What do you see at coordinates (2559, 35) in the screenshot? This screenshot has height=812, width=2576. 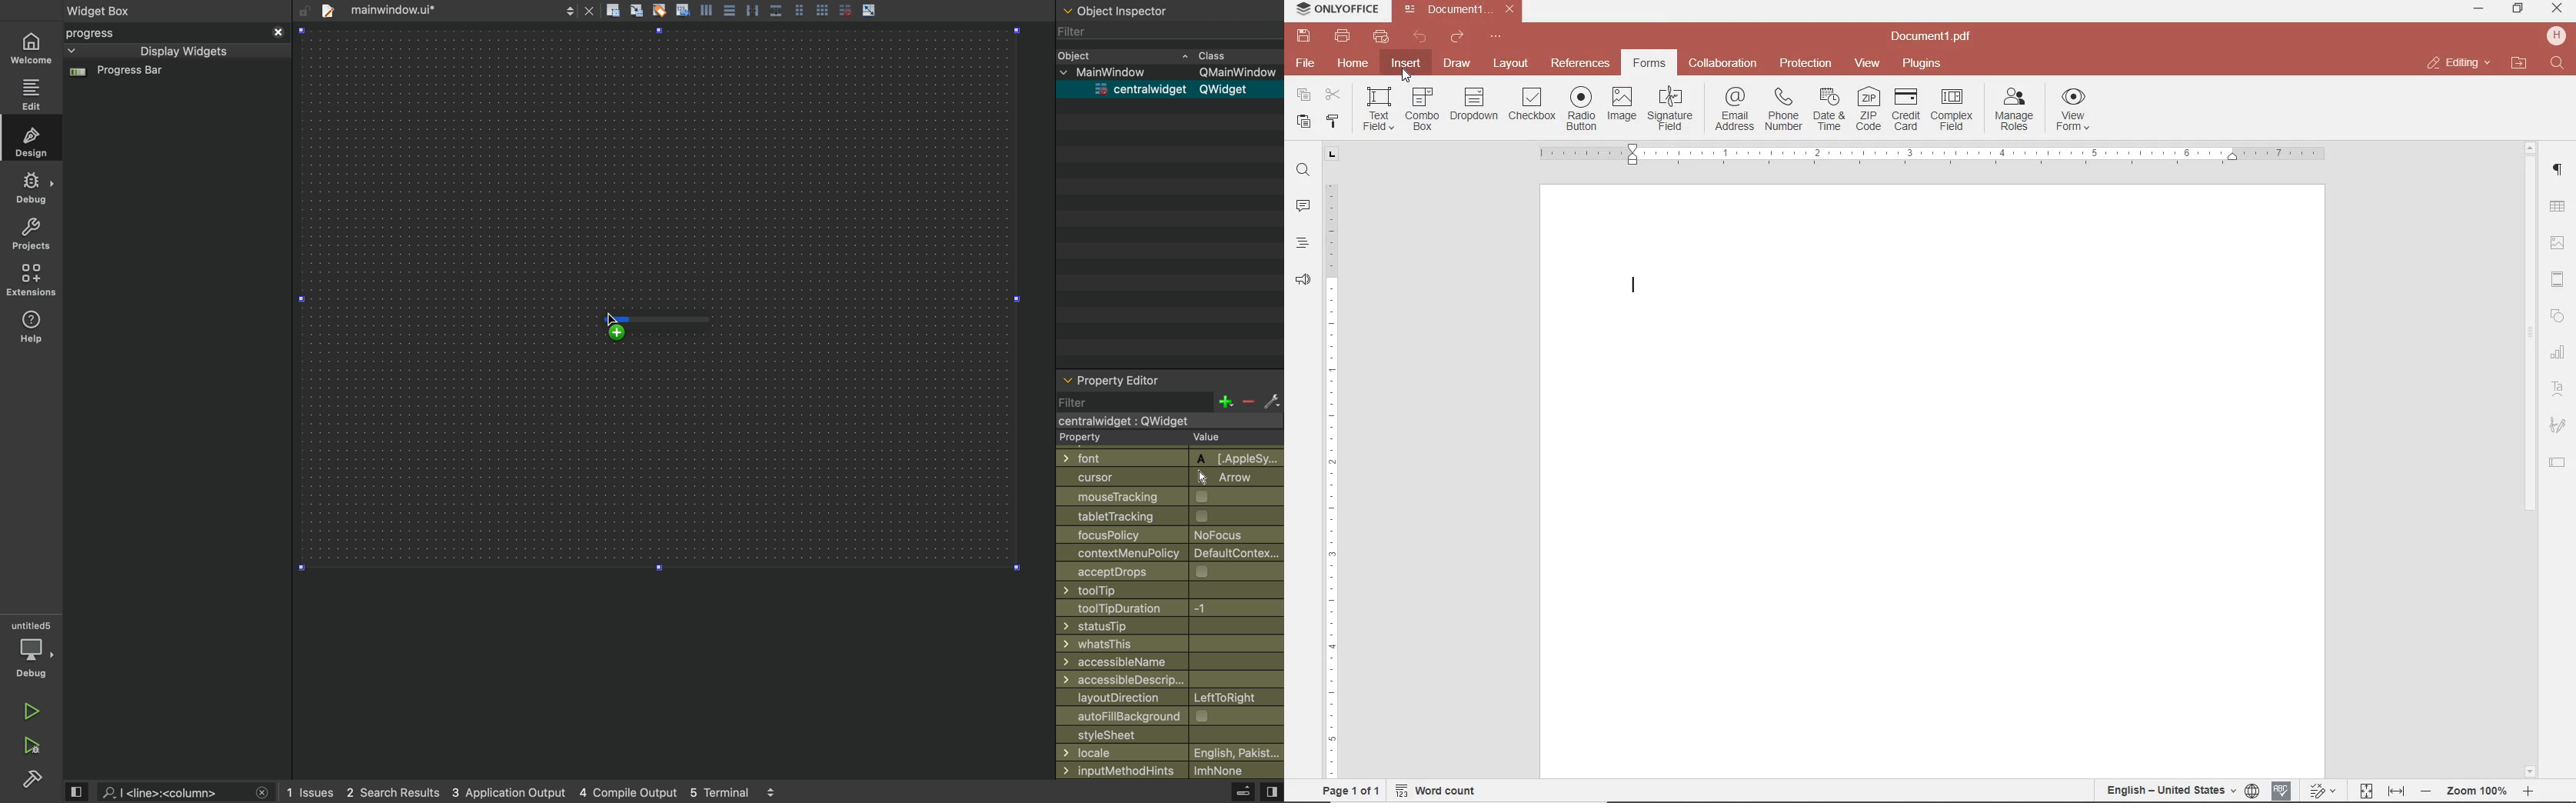 I see `hp` at bounding box center [2559, 35].